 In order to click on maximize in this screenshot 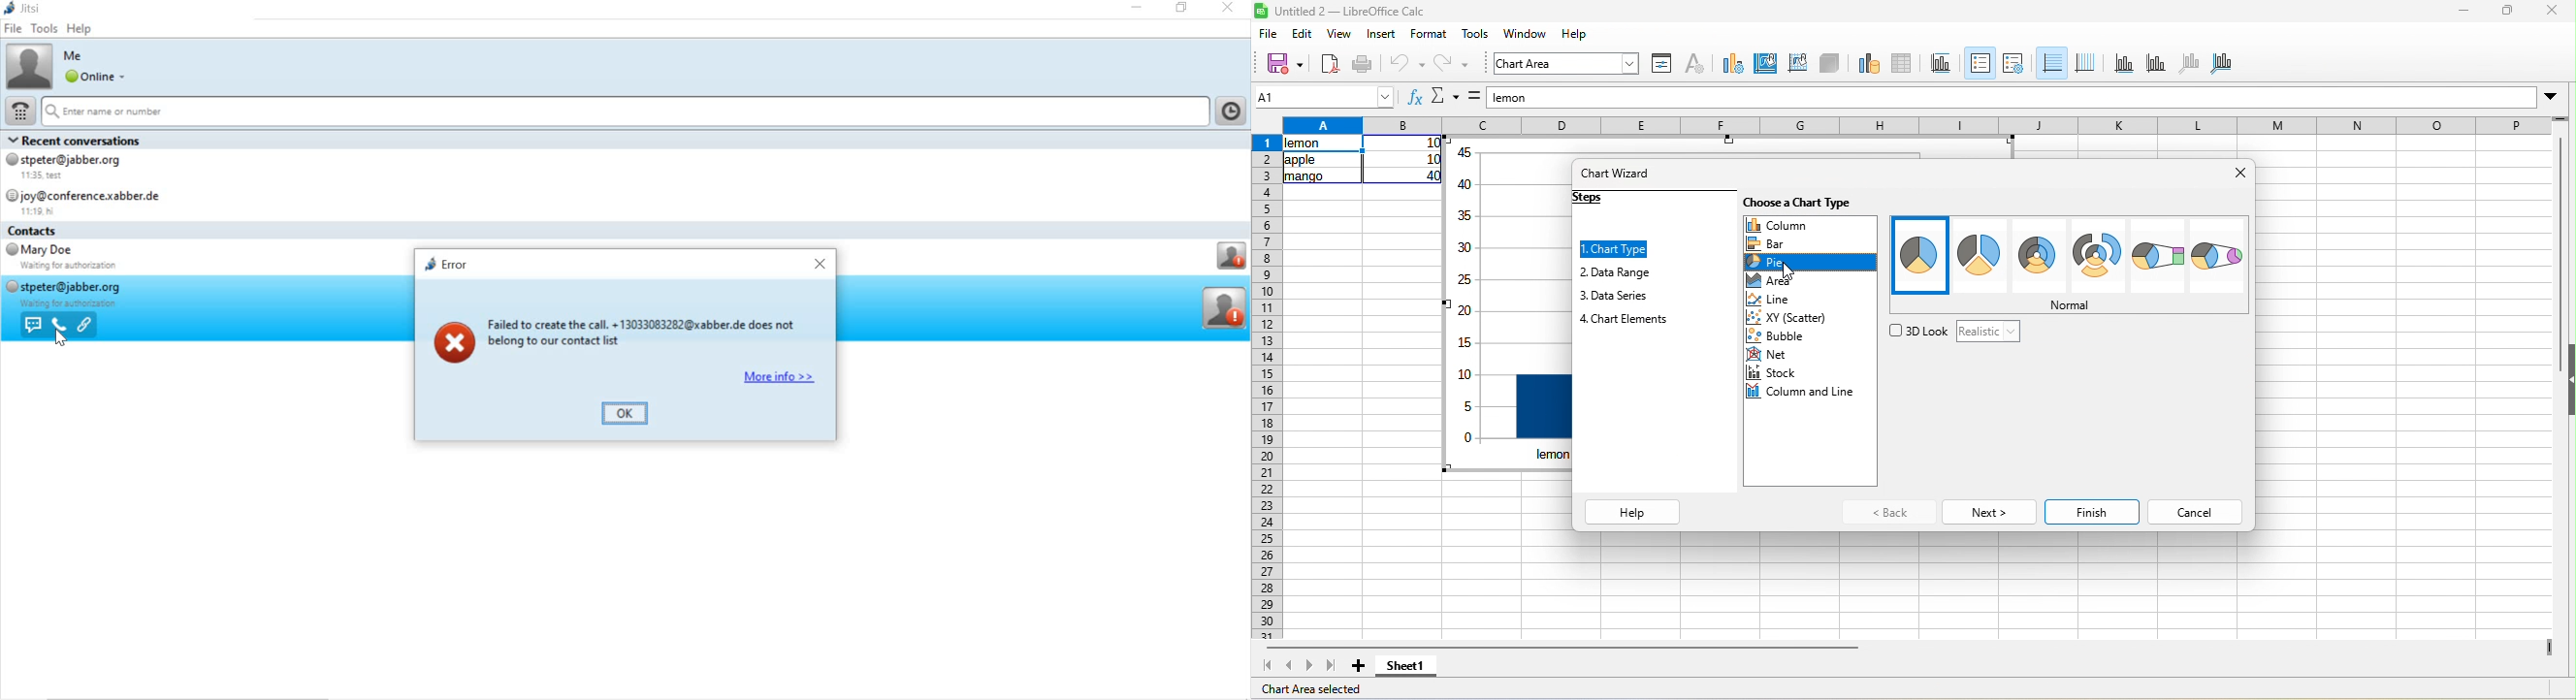, I will do `click(2504, 12)`.